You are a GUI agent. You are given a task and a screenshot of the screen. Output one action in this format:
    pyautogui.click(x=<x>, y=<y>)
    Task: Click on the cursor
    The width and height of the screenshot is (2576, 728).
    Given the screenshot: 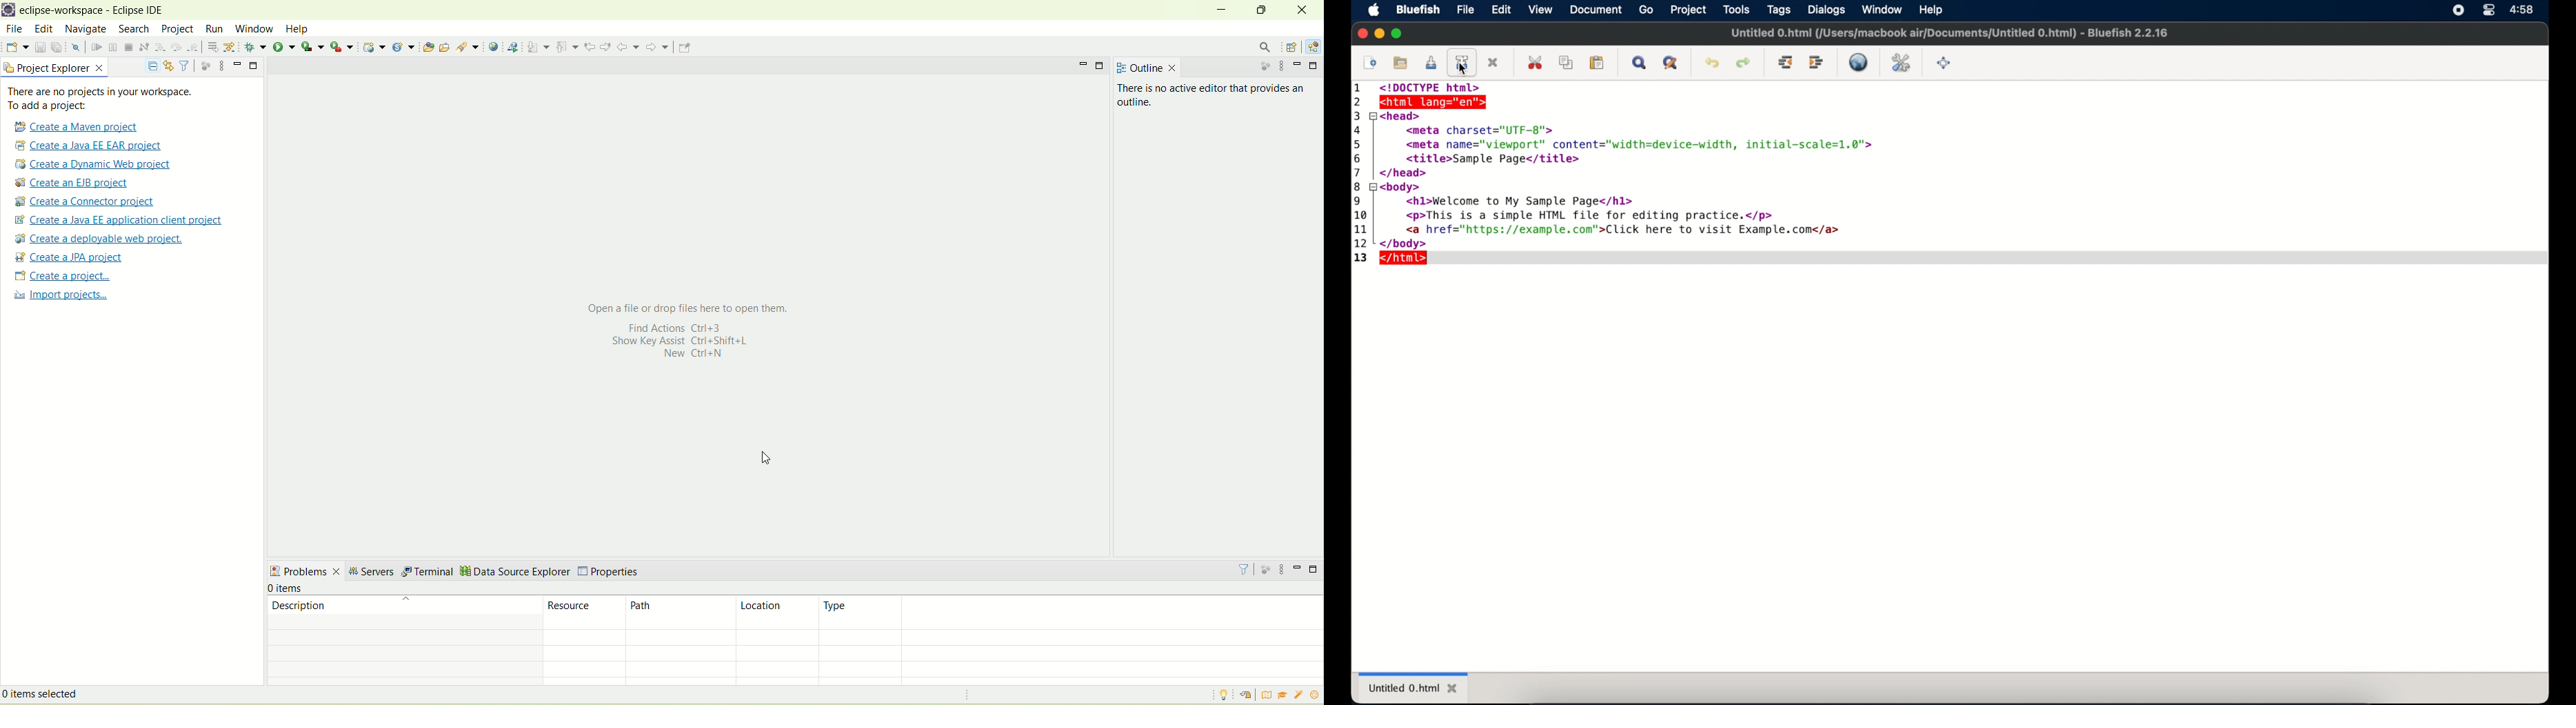 What is the action you would take?
    pyautogui.click(x=763, y=458)
    